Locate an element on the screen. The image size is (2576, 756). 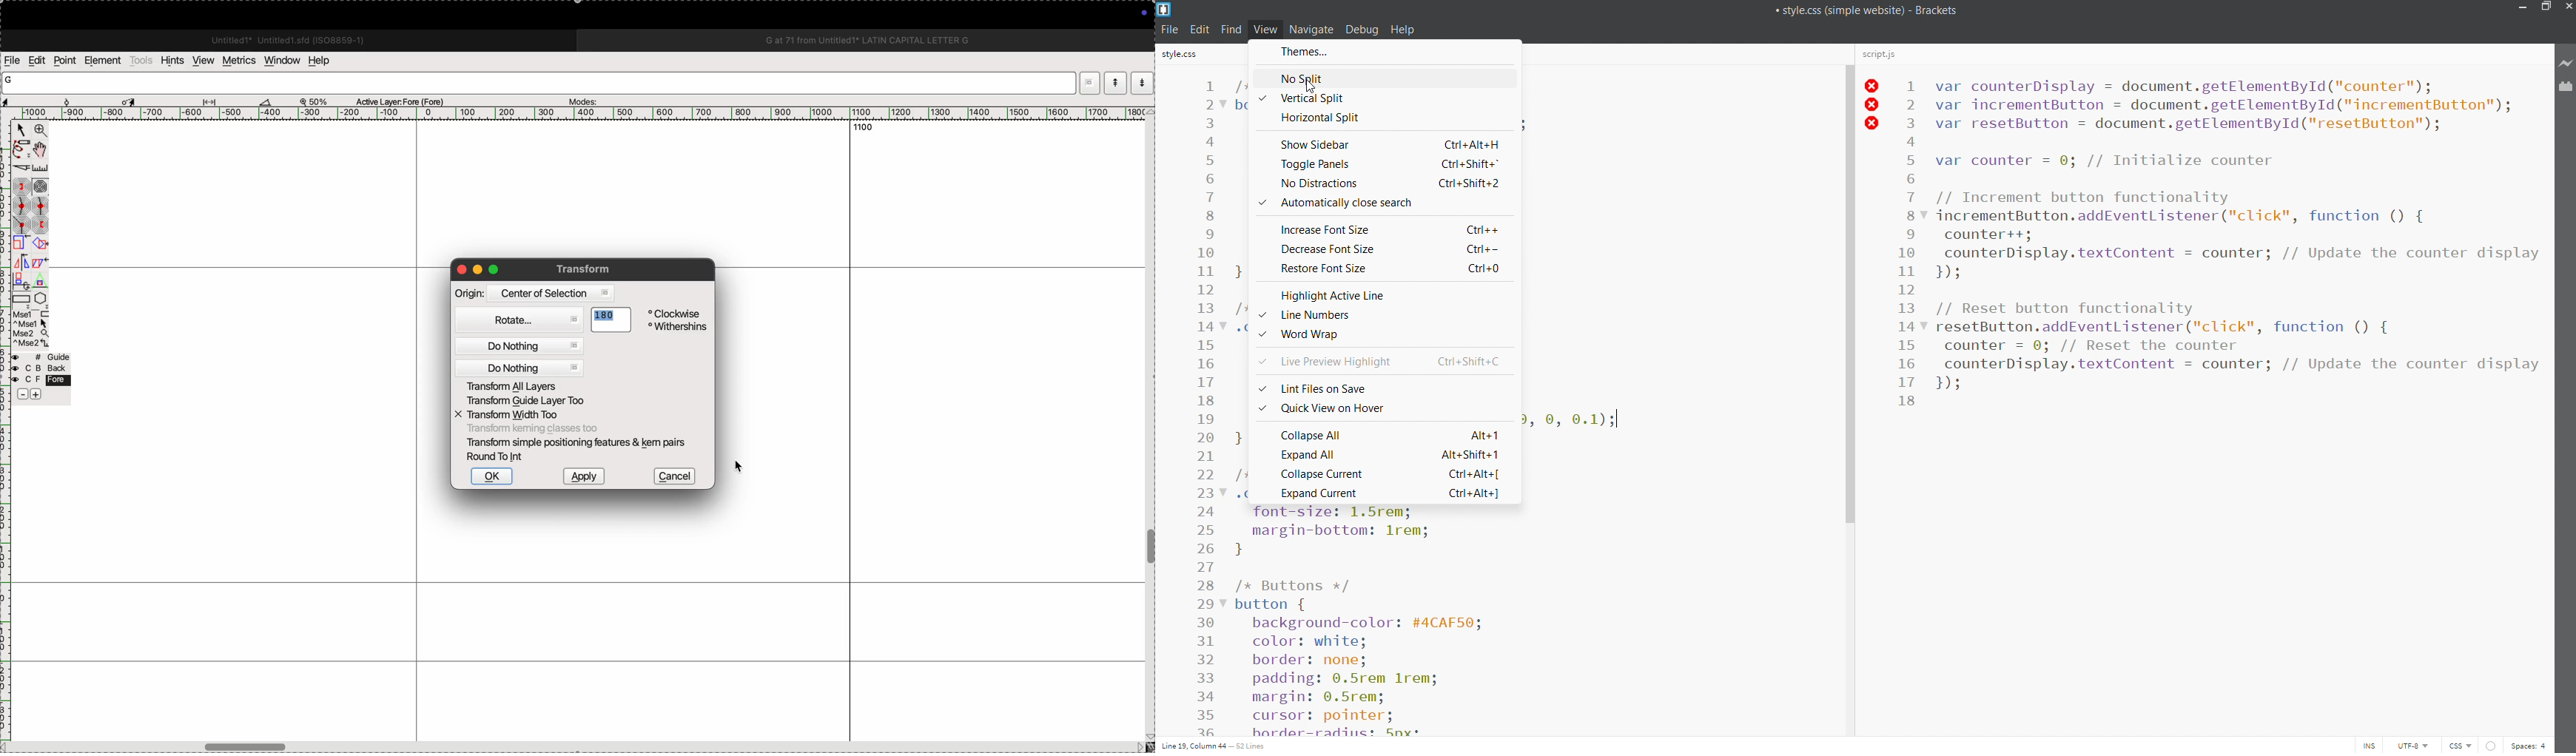
Zoom is located at coordinates (40, 130).